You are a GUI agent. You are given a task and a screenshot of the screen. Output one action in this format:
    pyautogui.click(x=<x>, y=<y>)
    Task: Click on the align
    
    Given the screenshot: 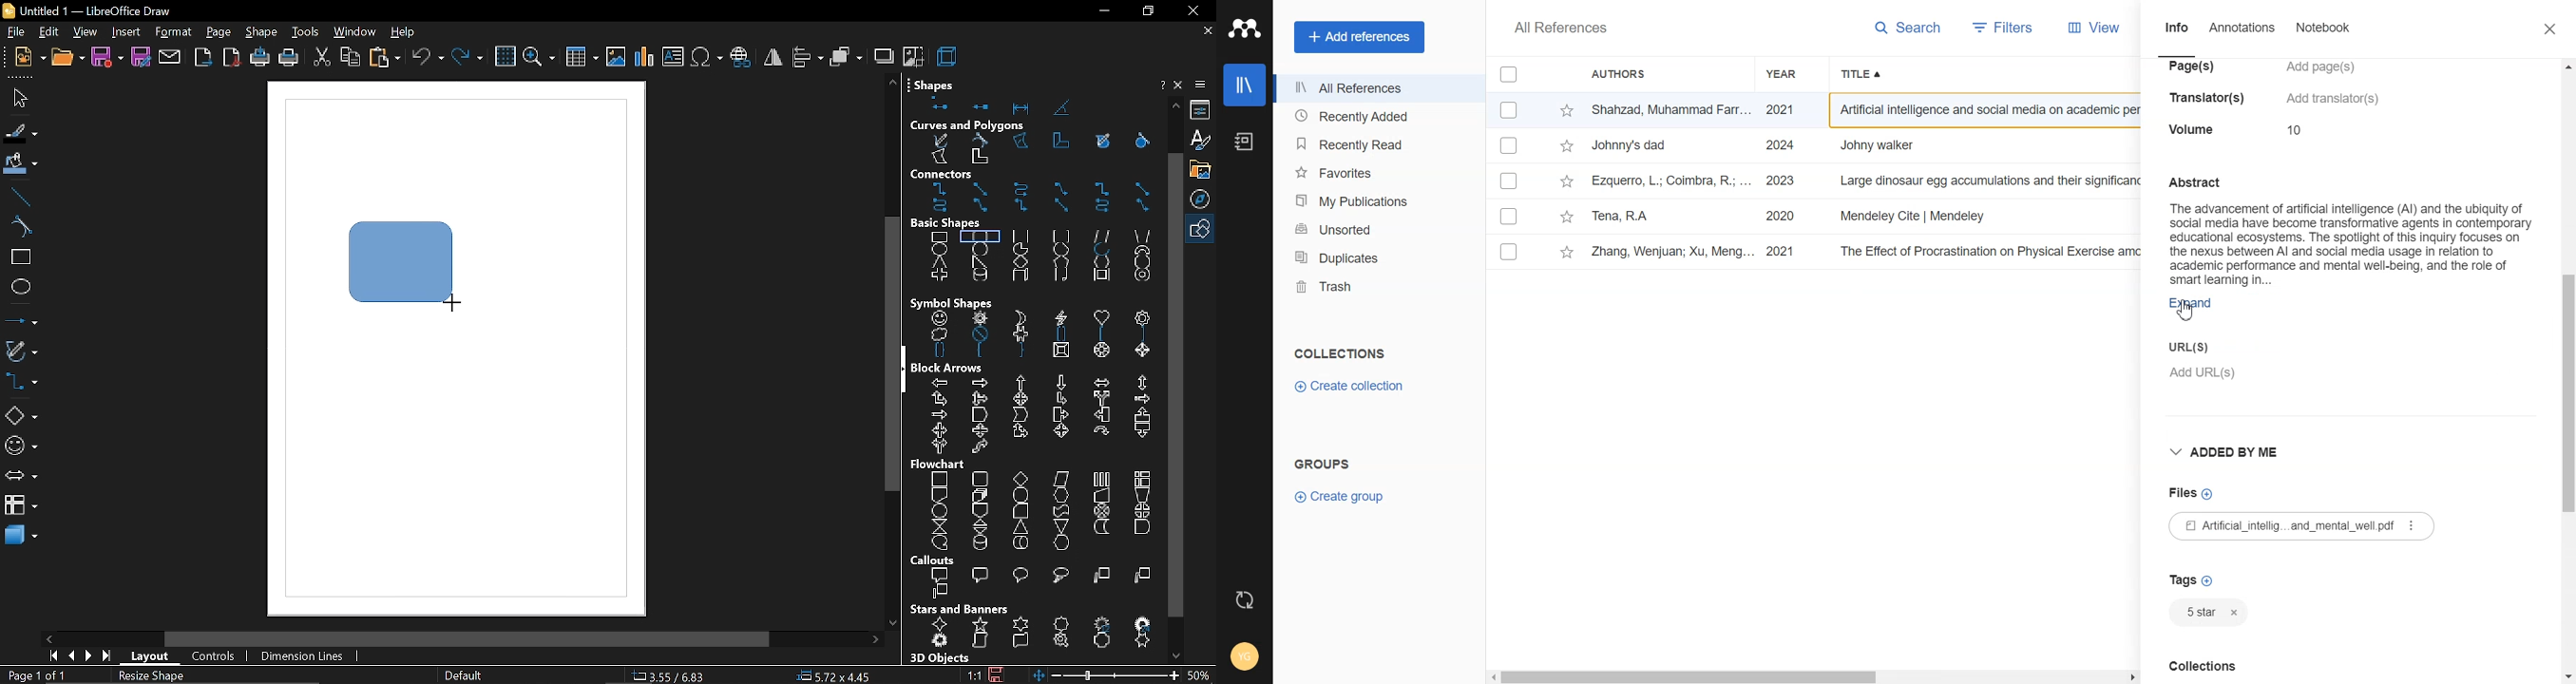 What is the action you would take?
    pyautogui.click(x=809, y=56)
    